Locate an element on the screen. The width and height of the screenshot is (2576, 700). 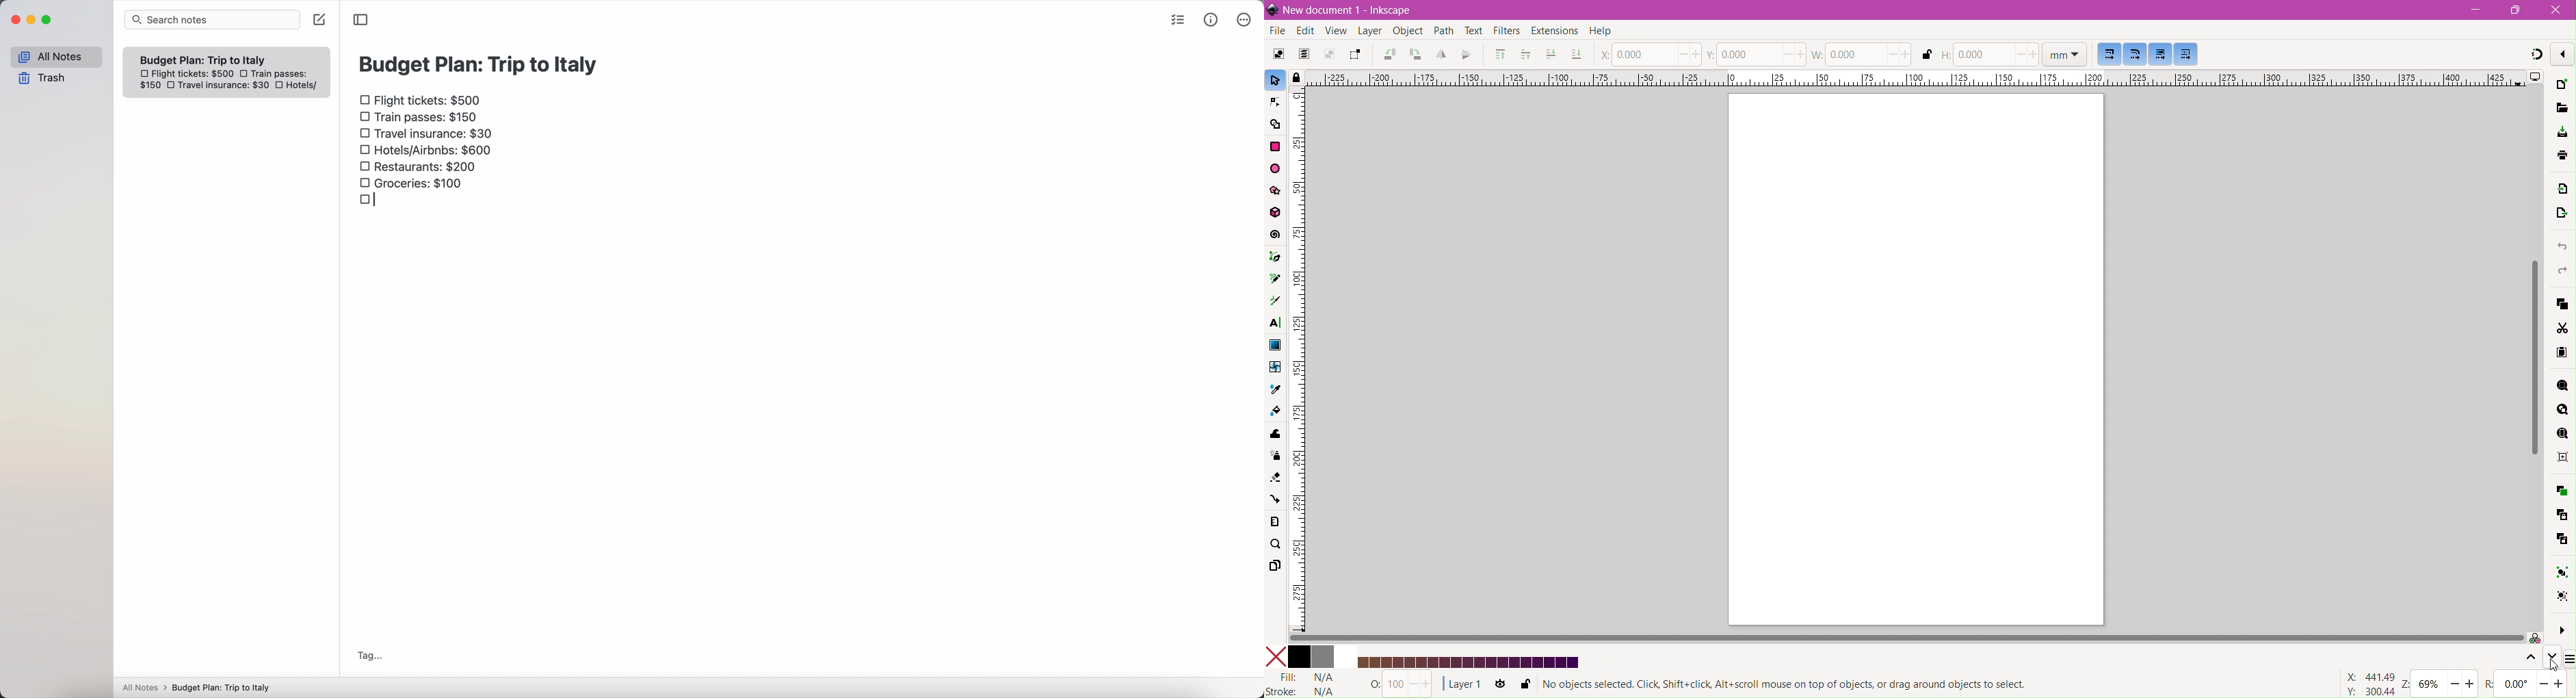
metrics is located at coordinates (1212, 21).